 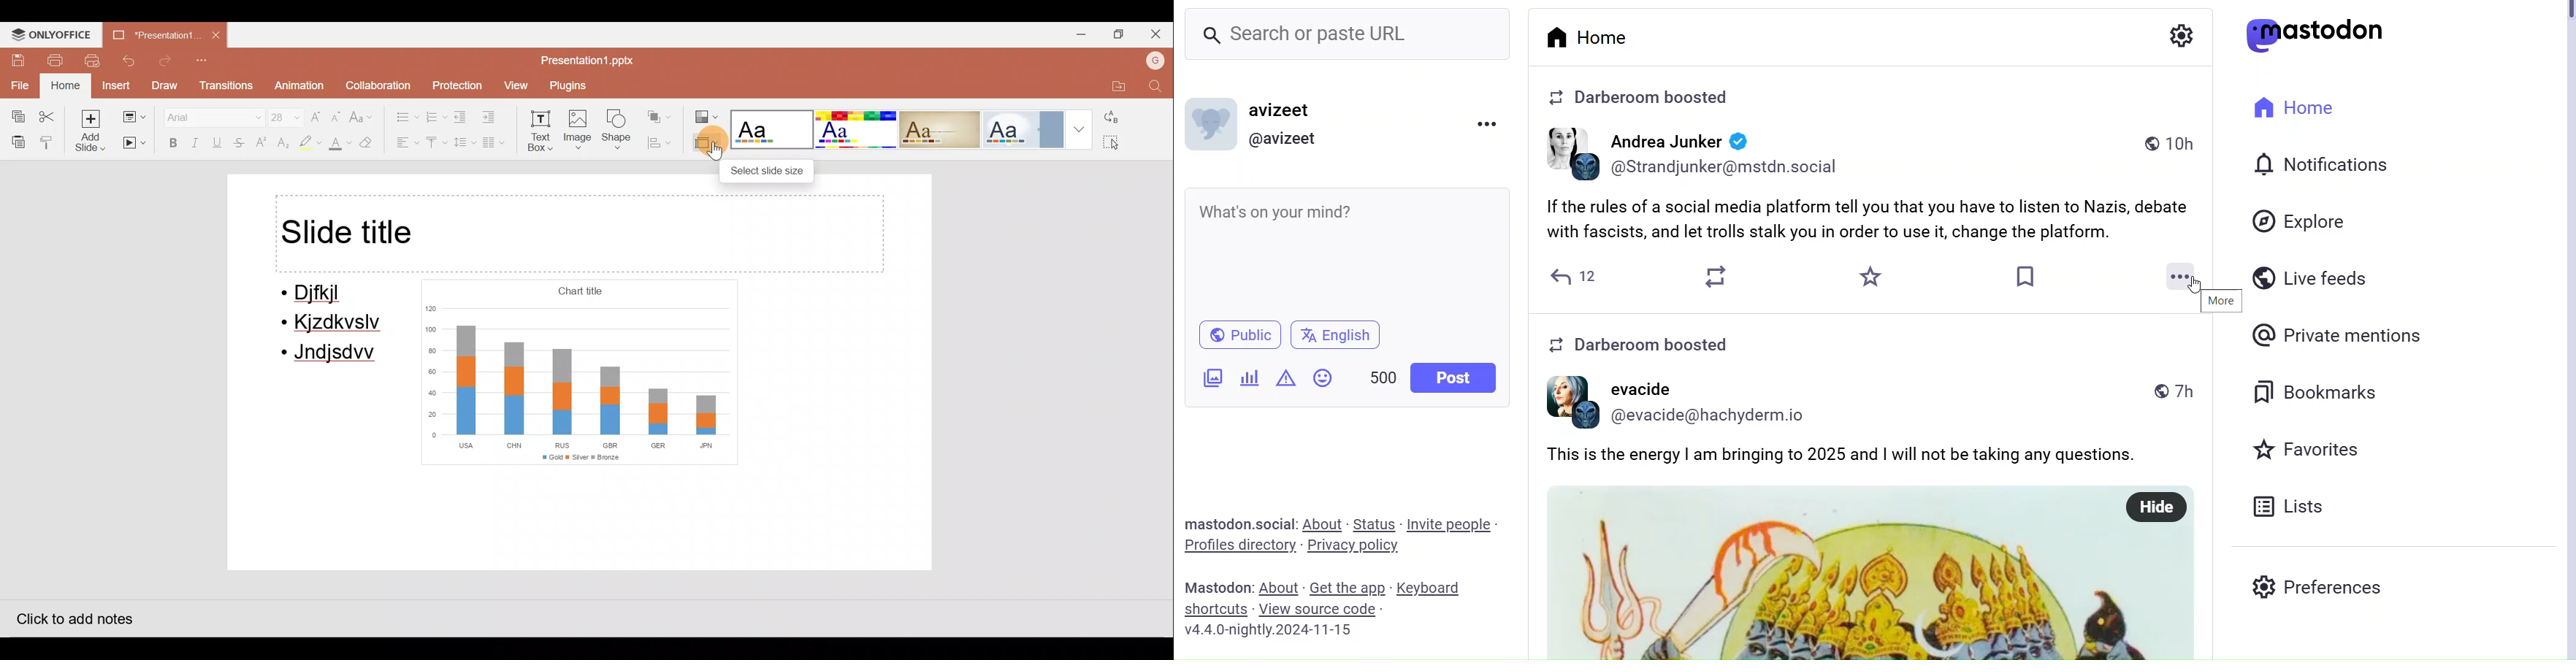 I want to click on Fill color, so click(x=340, y=144).